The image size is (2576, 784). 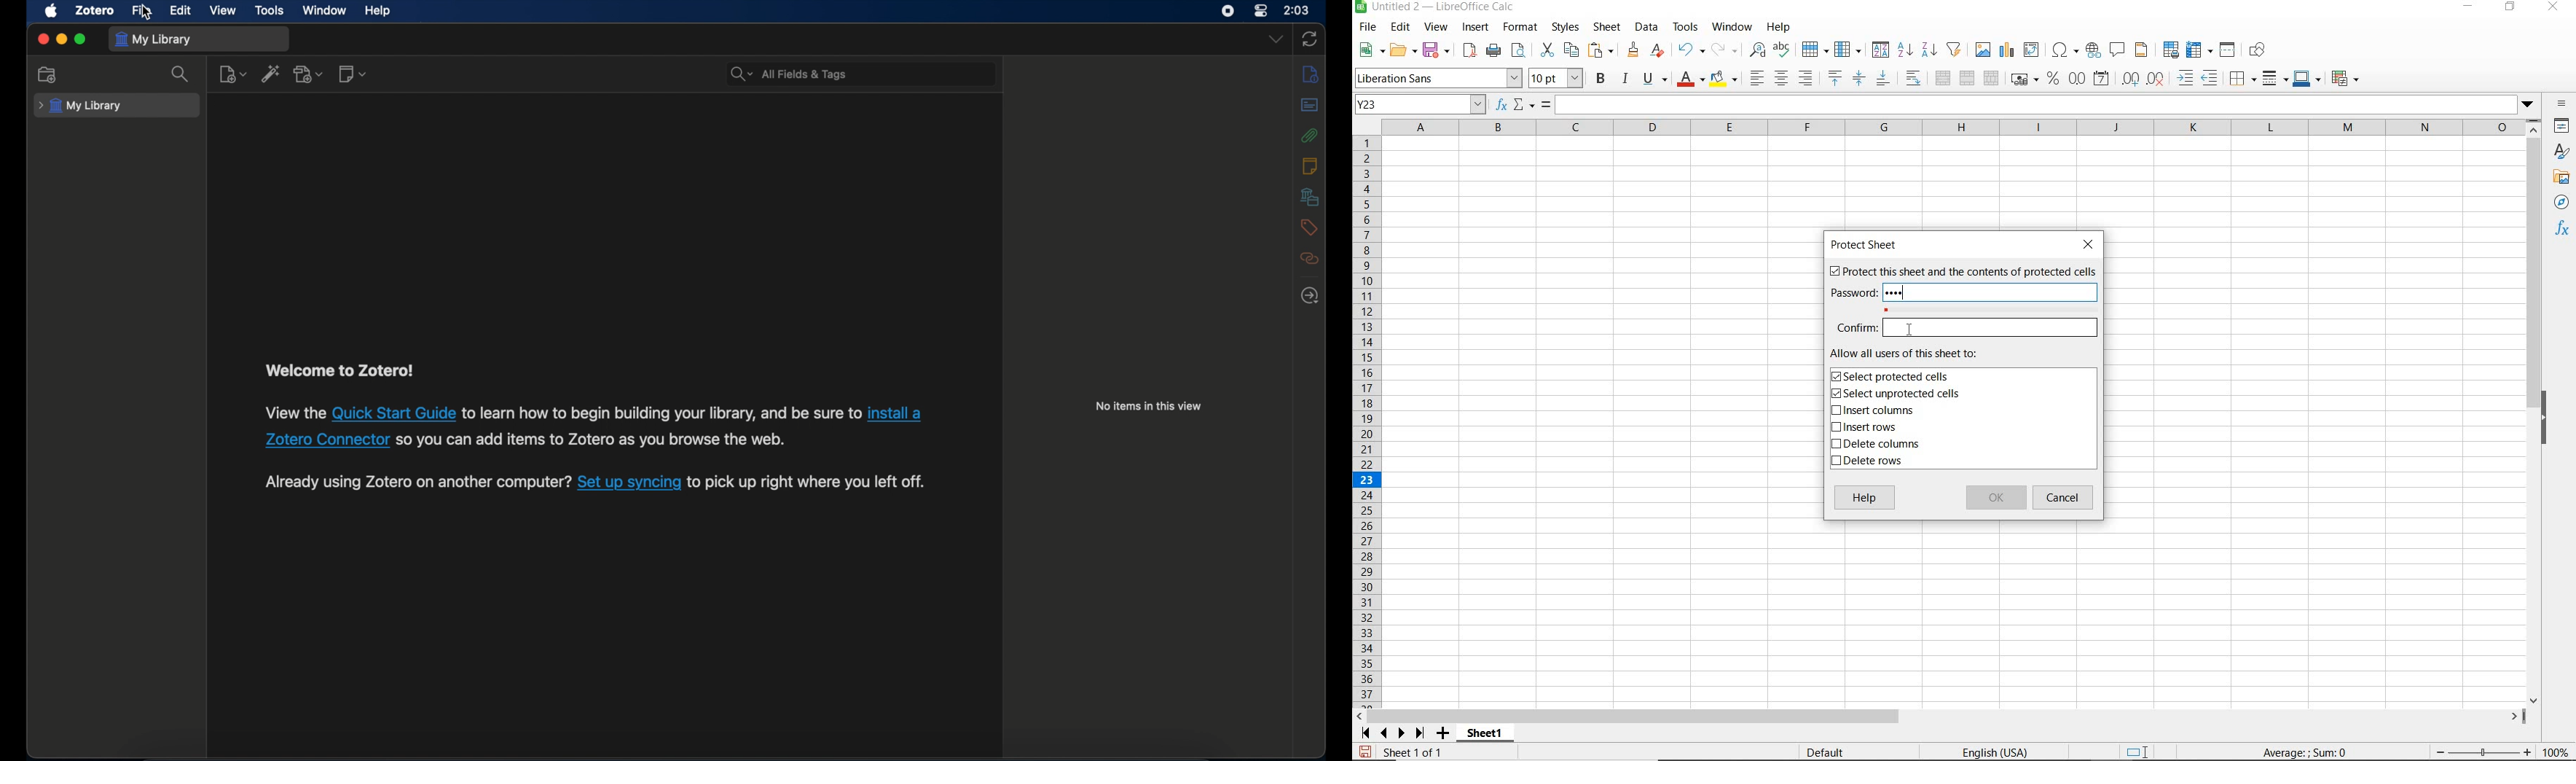 I want to click on WINDOW, so click(x=1732, y=27).